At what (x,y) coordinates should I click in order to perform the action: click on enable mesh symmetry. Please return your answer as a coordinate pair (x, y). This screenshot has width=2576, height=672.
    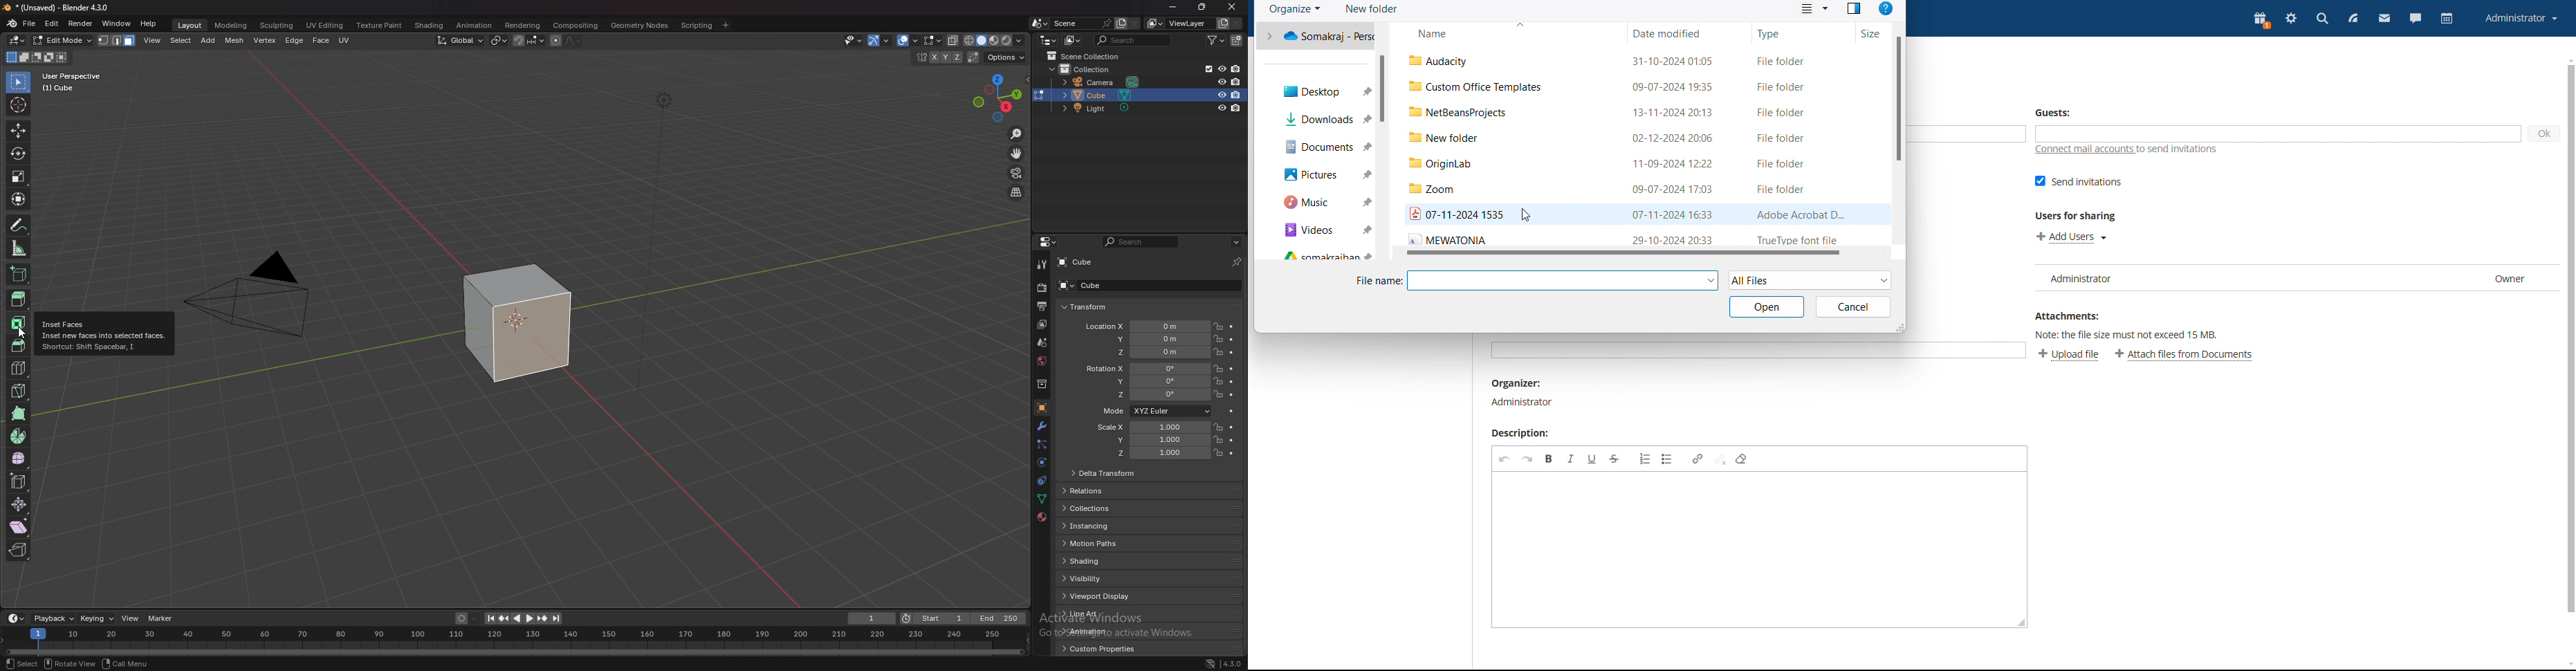
    Looking at the image, I should click on (937, 57).